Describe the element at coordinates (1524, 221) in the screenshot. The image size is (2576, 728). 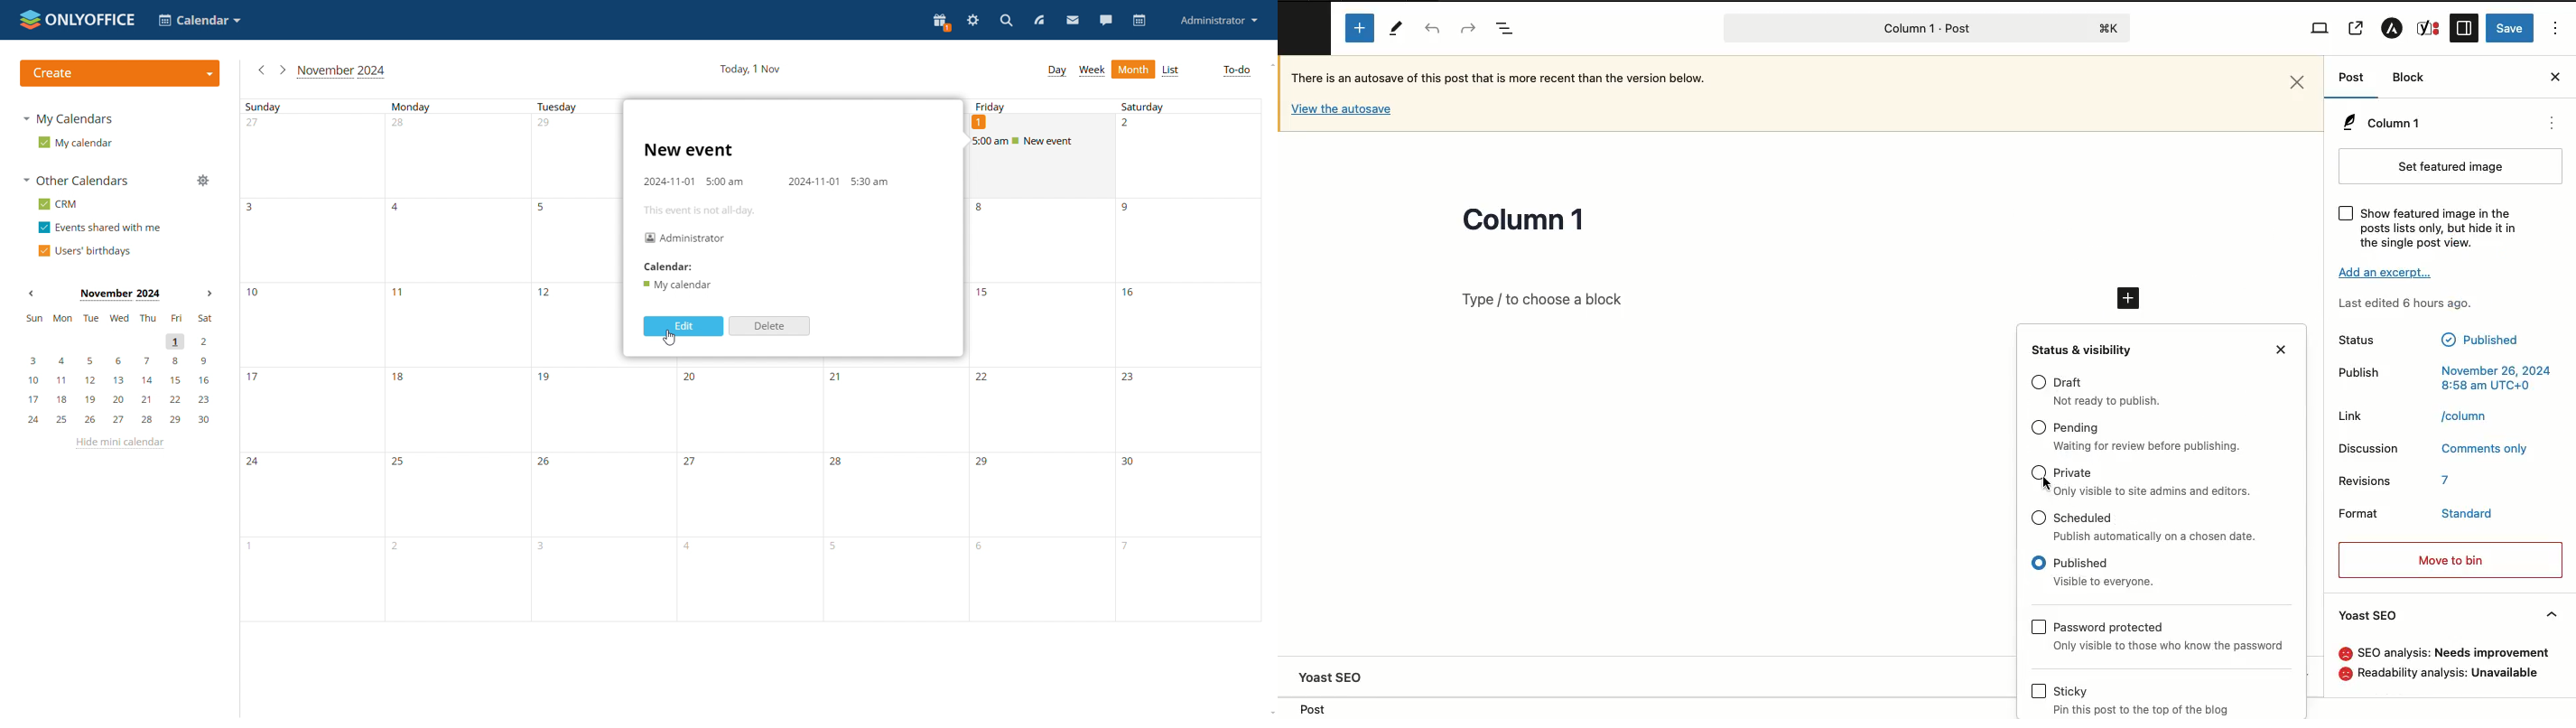
I see `Title` at that location.